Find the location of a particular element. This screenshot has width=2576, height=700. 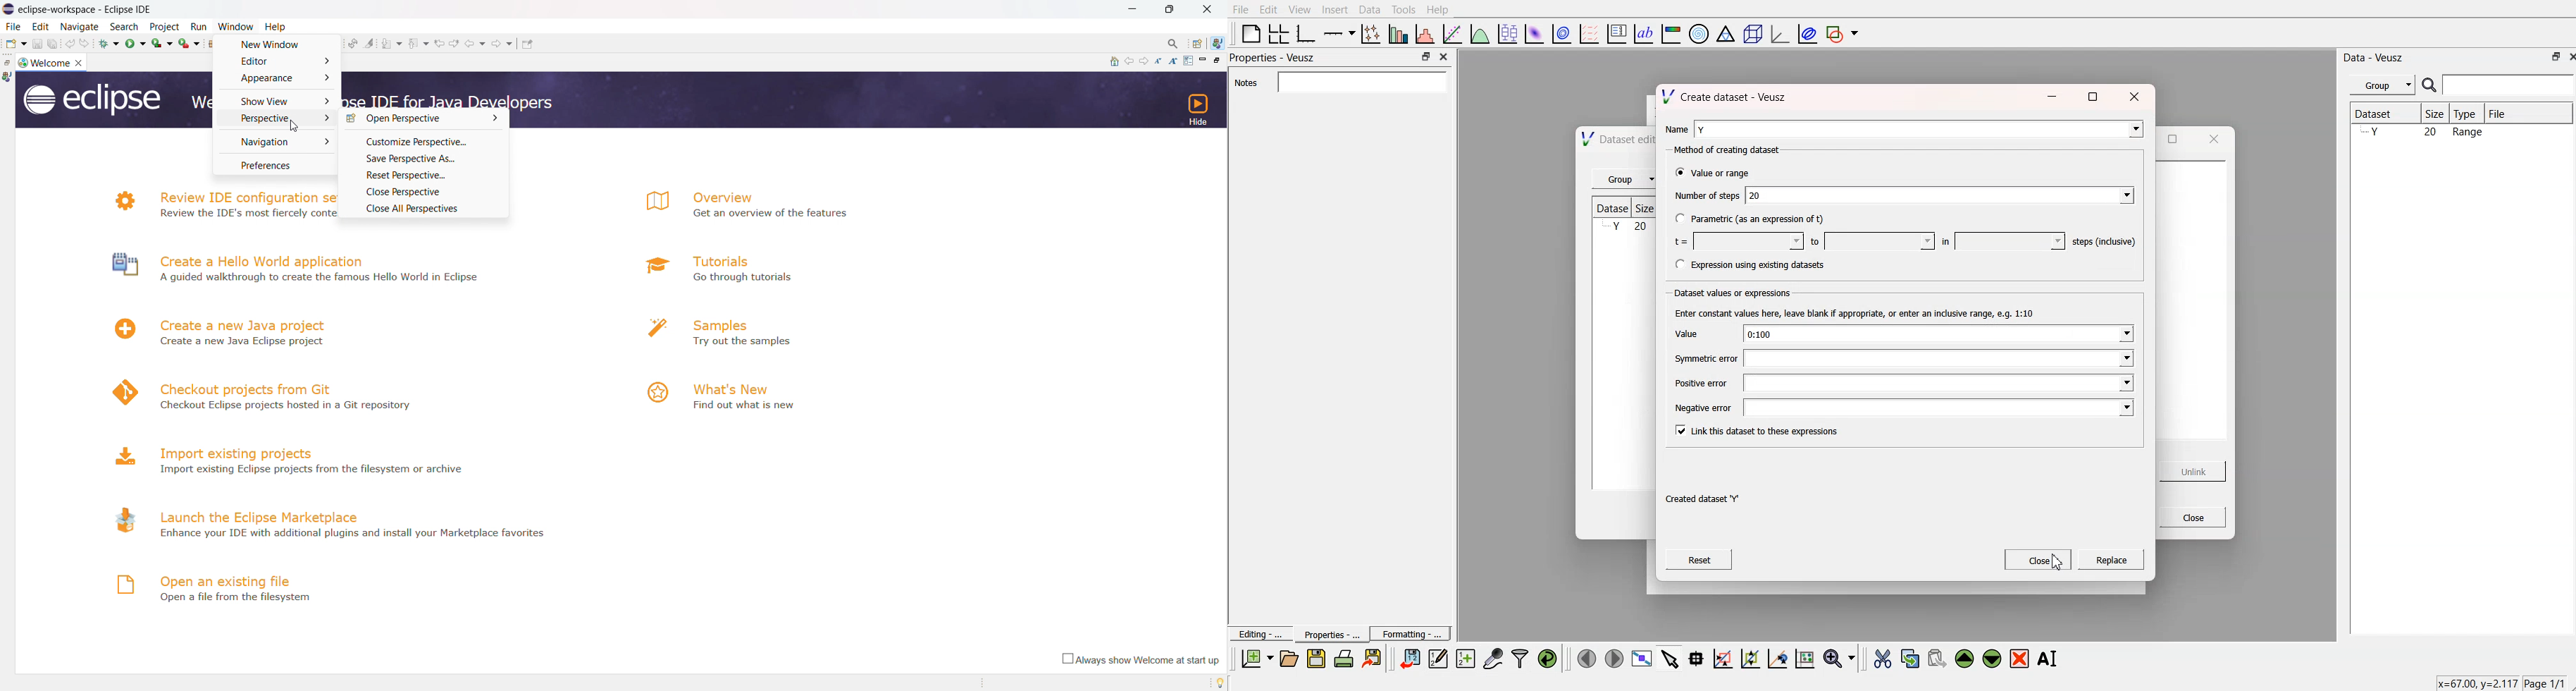

Create a new Java Eclipse project is located at coordinates (242, 342).